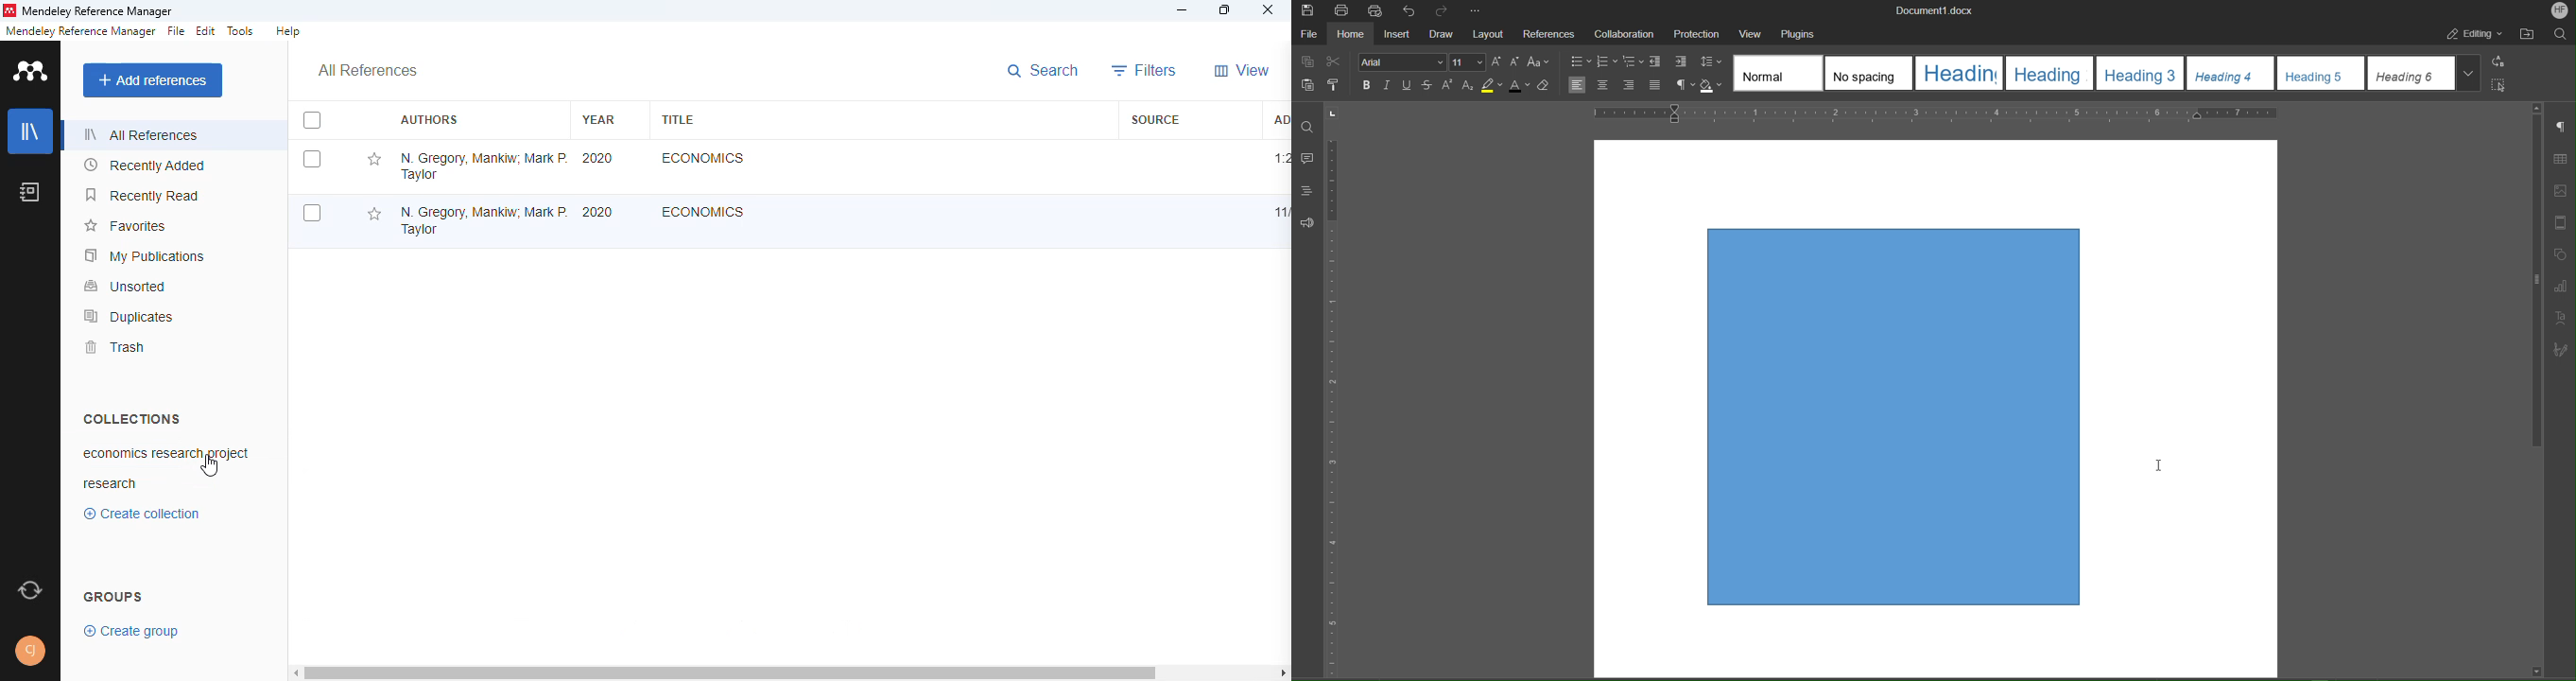 The image size is (2576, 700). Describe the element at coordinates (164, 453) in the screenshot. I see `economics research project` at that location.